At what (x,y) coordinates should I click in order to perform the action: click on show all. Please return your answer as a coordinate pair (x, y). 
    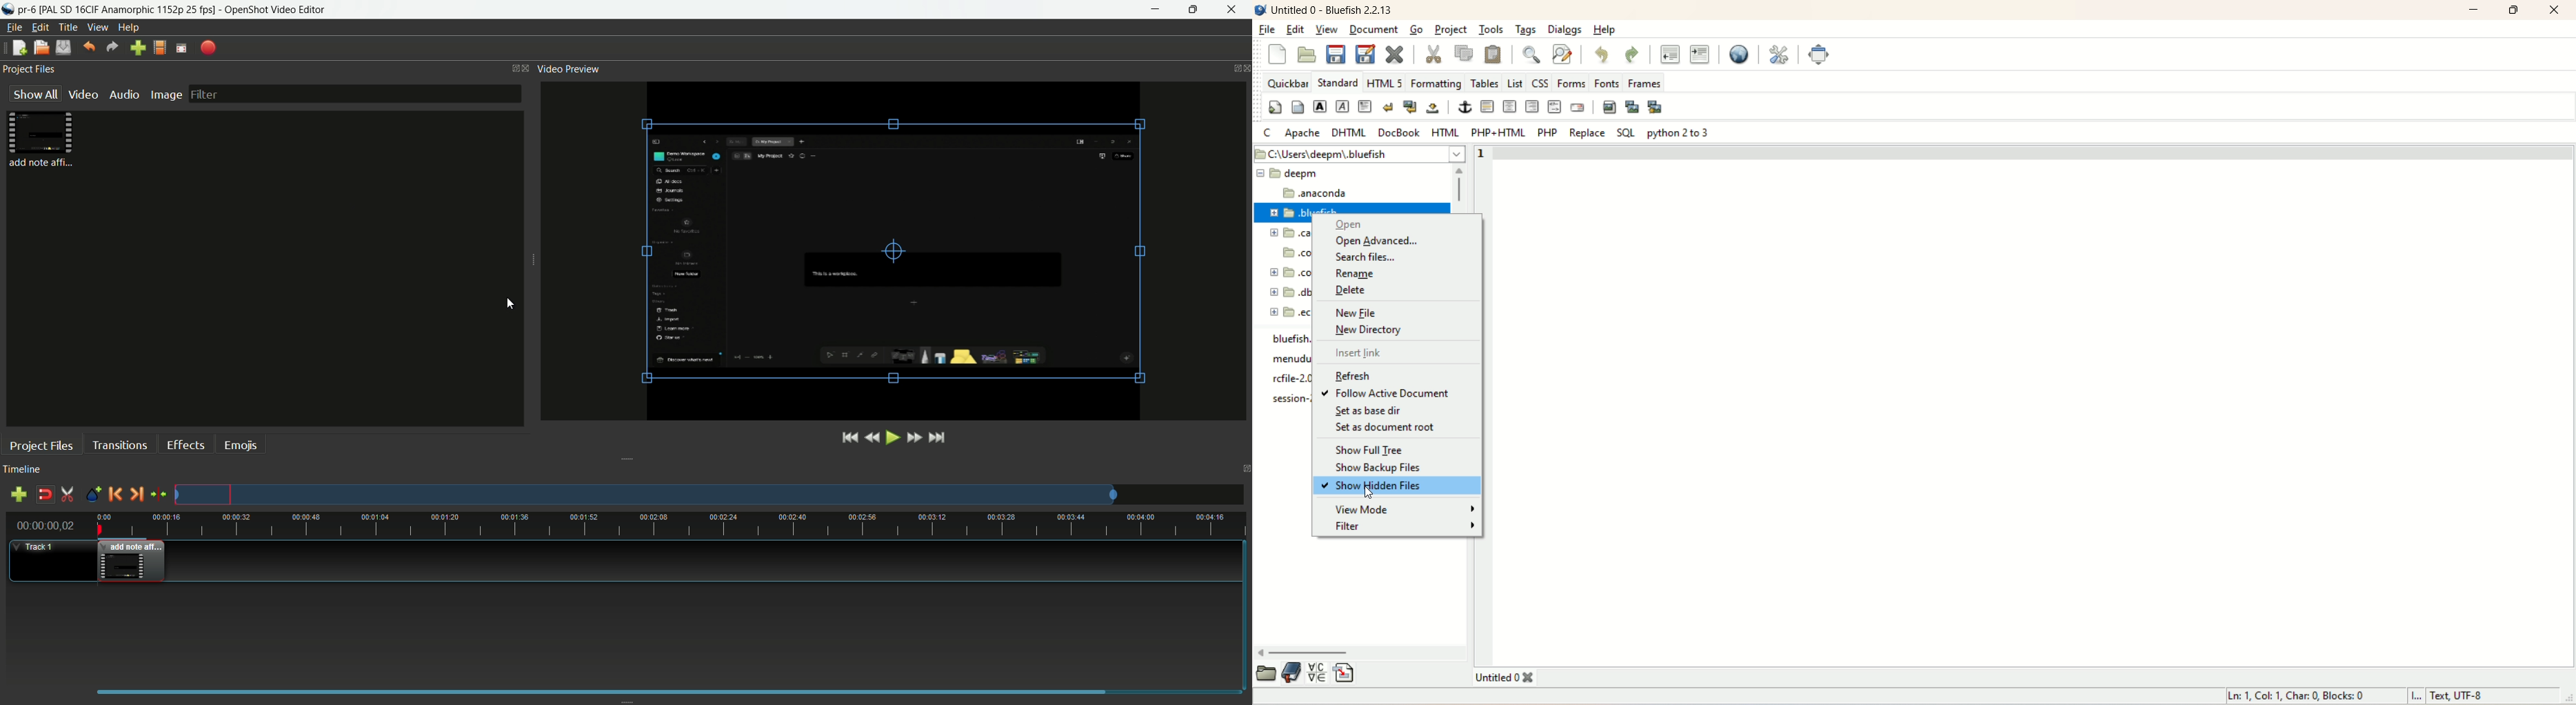
    Looking at the image, I should click on (34, 93).